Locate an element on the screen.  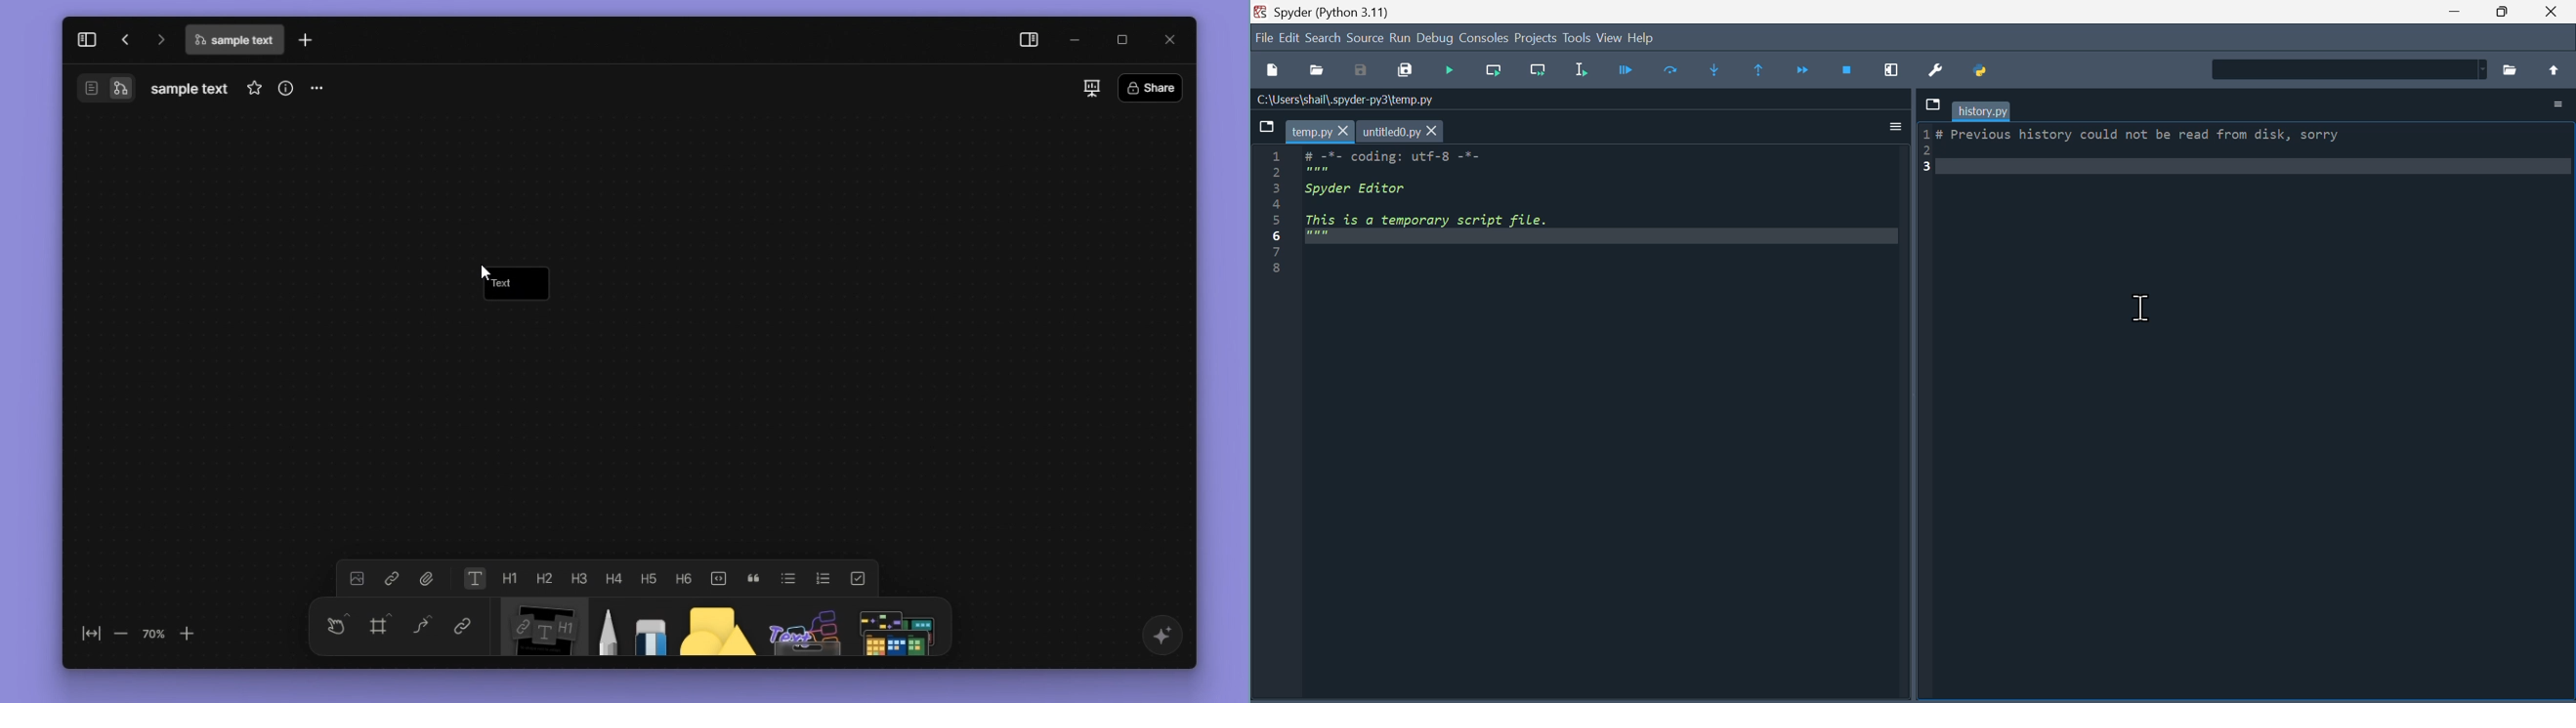
New file is located at coordinates (1275, 71).